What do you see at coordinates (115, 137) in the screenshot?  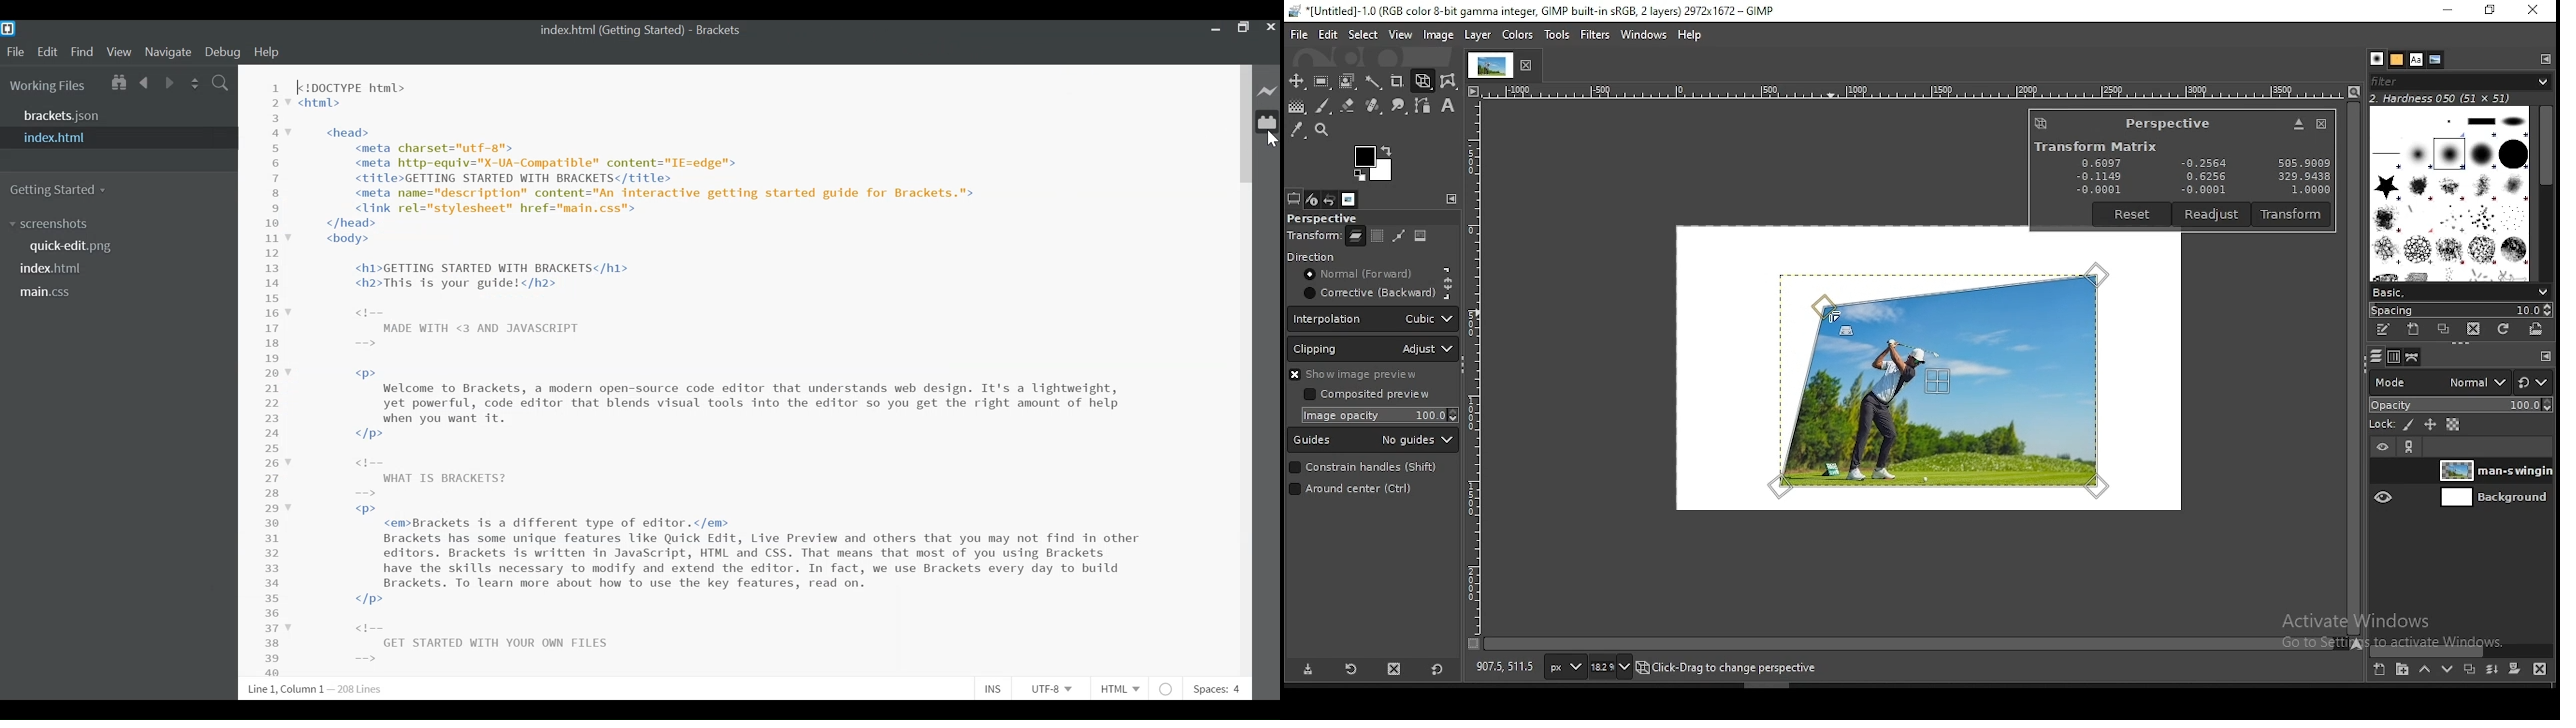 I see `index.html` at bounding box center [115, 137].